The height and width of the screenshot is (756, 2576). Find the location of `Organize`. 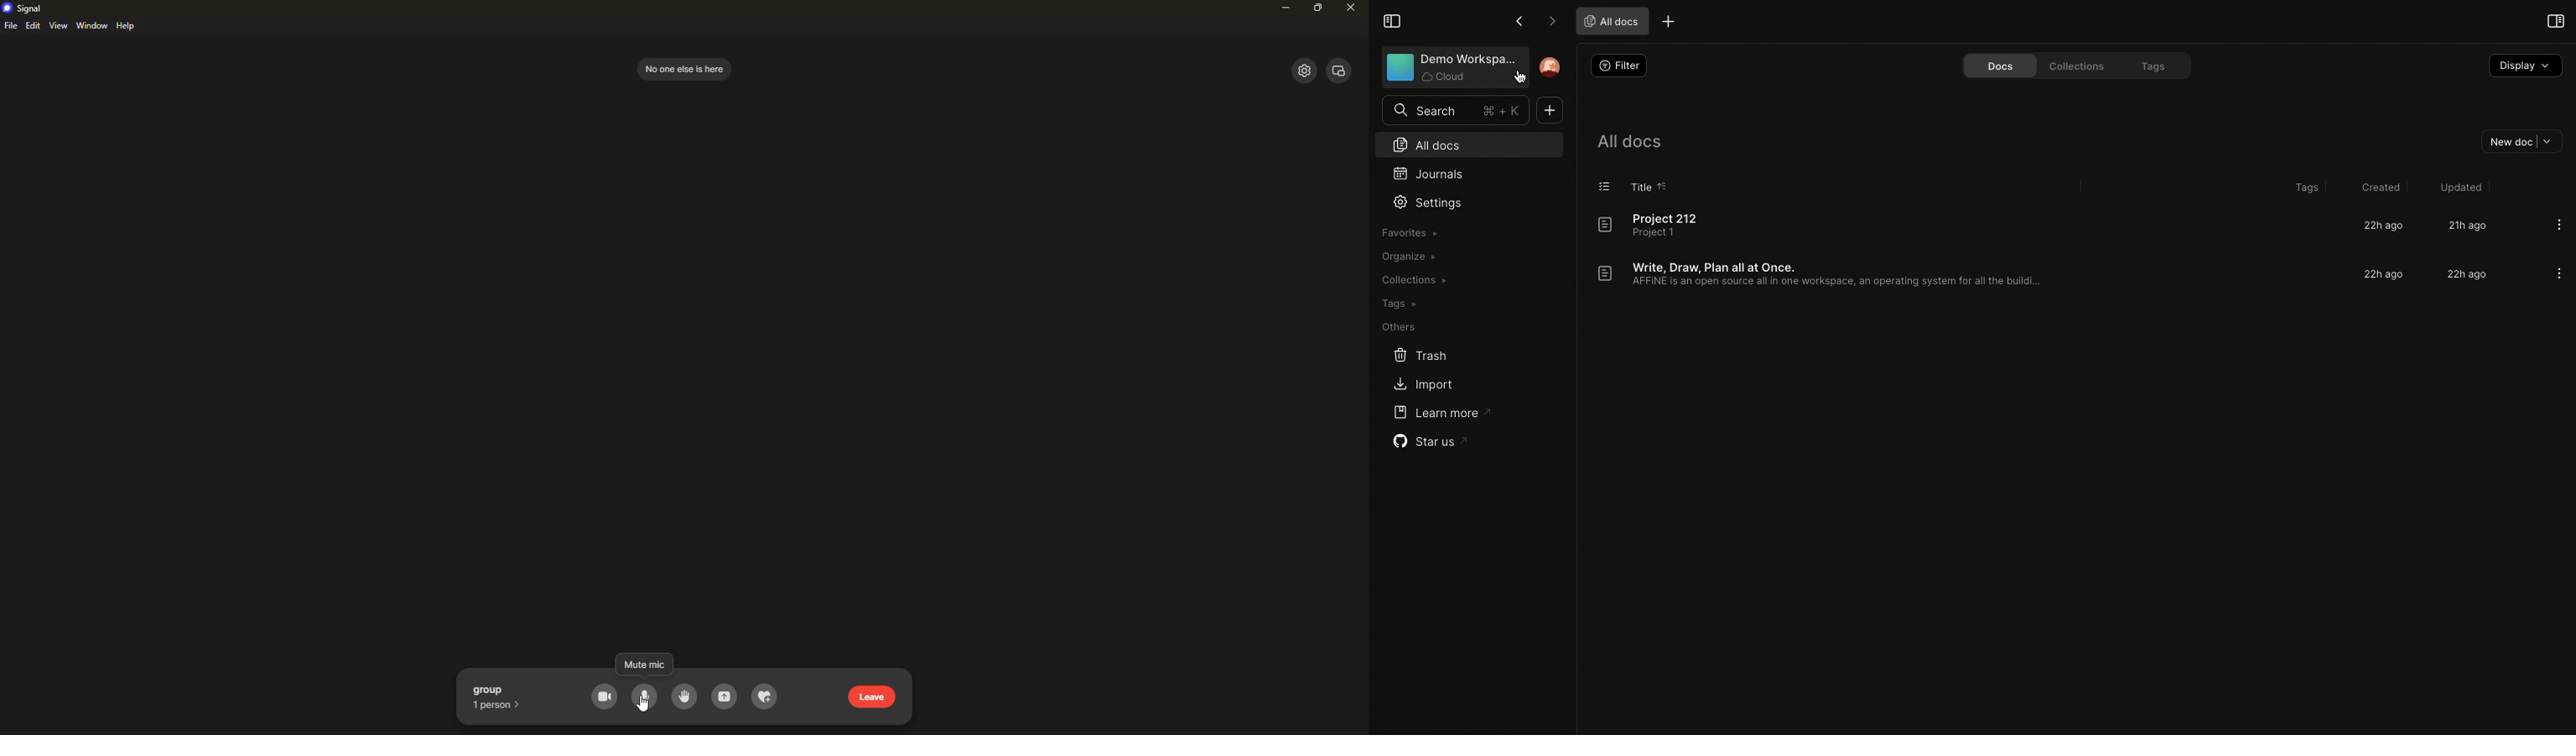

Organize is located at coordinates (1406, 255).